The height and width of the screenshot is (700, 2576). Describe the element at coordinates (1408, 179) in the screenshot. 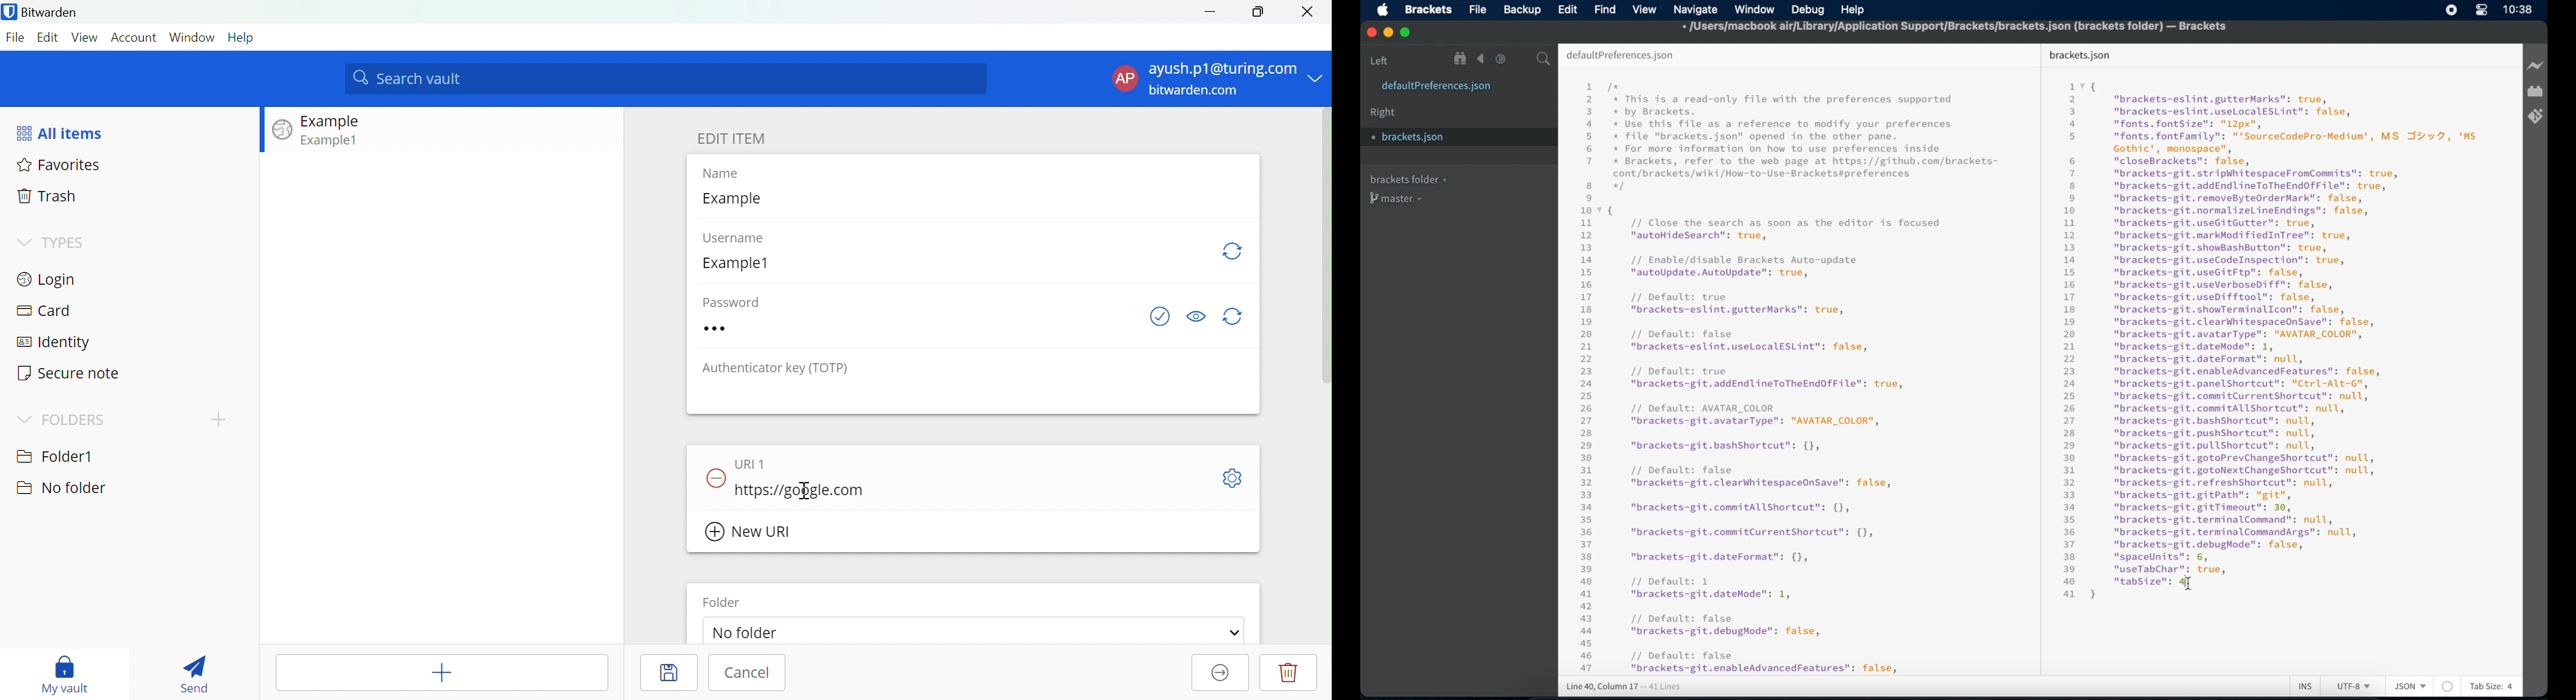

I see `brackets folder` at that location.